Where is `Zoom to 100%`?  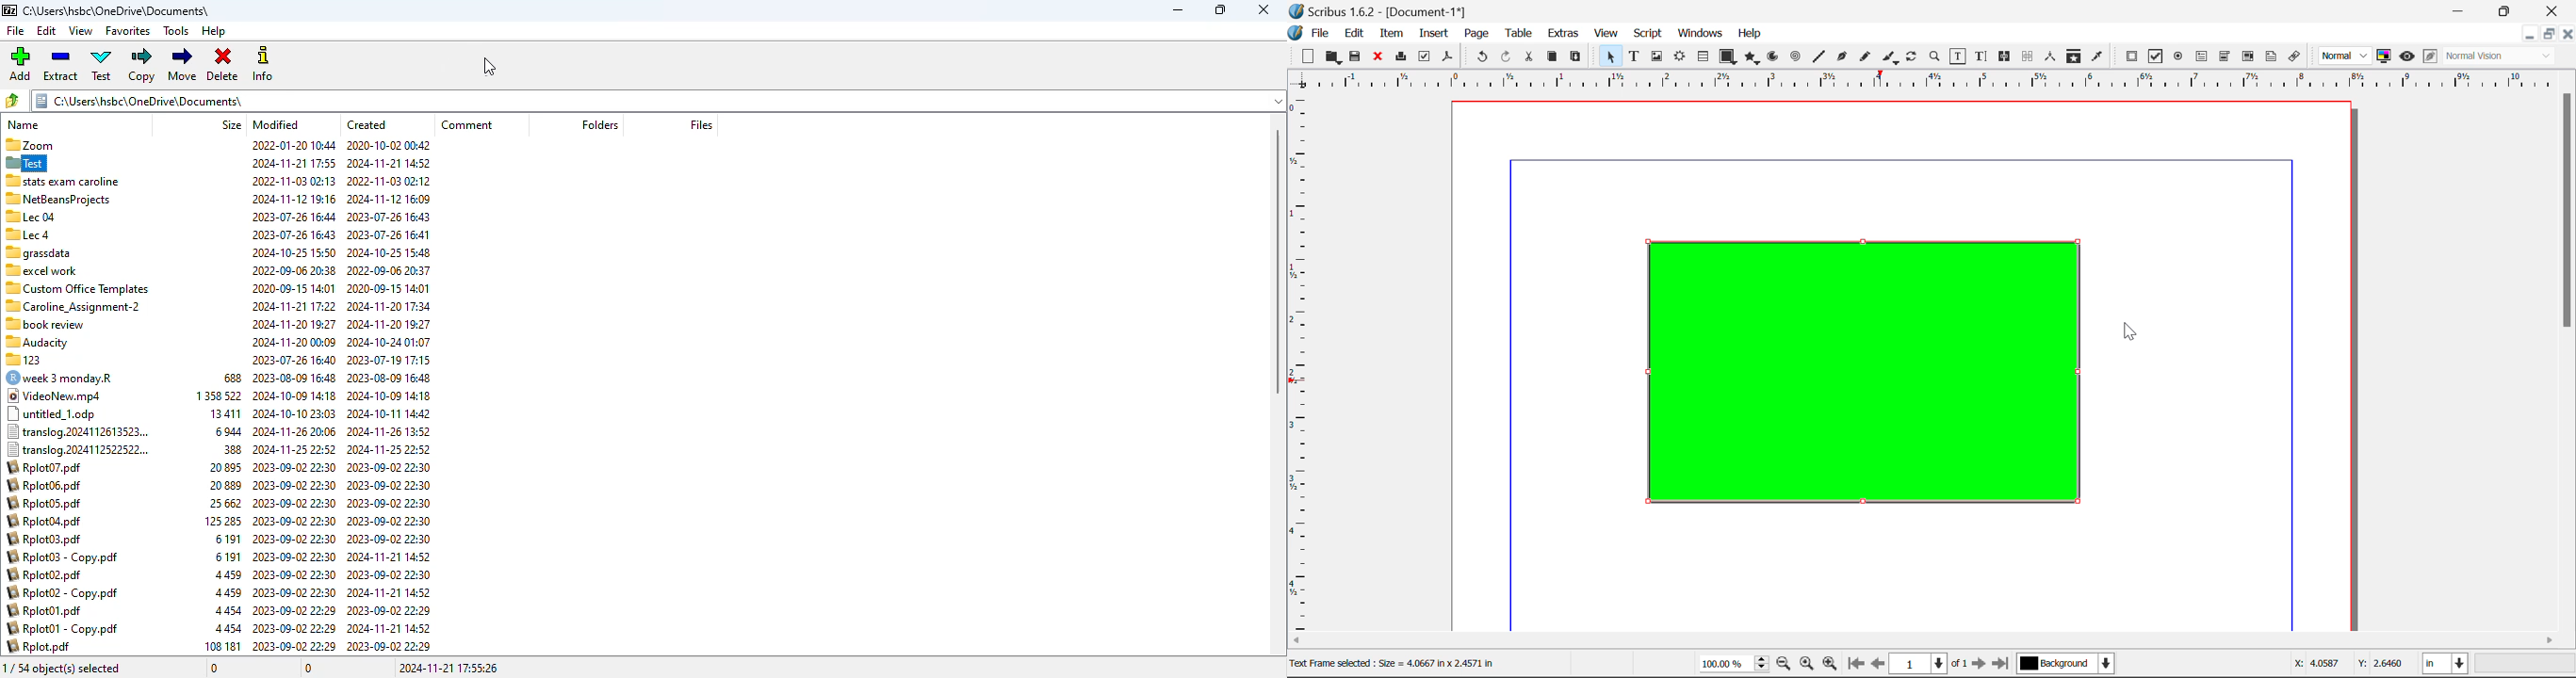
Zoom to 100% is located at coordinates (1807, 665).